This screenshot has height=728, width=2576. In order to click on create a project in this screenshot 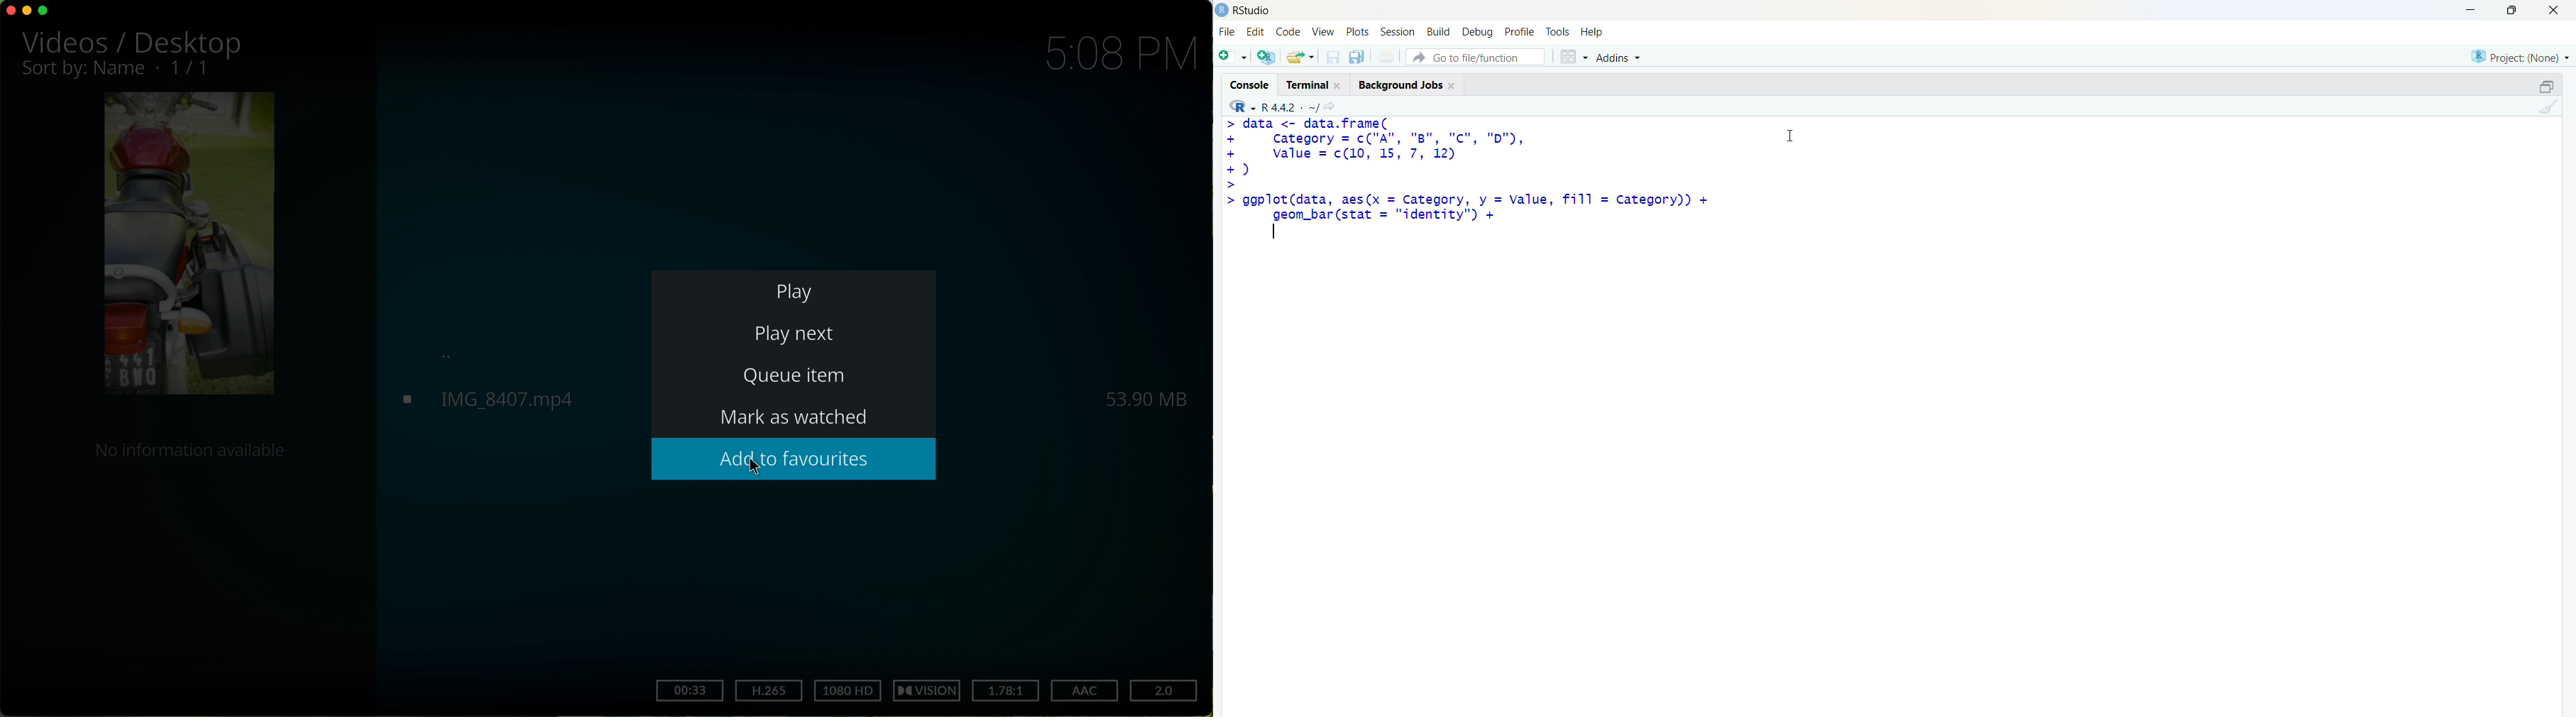, I will do `click(1266, 56)`.